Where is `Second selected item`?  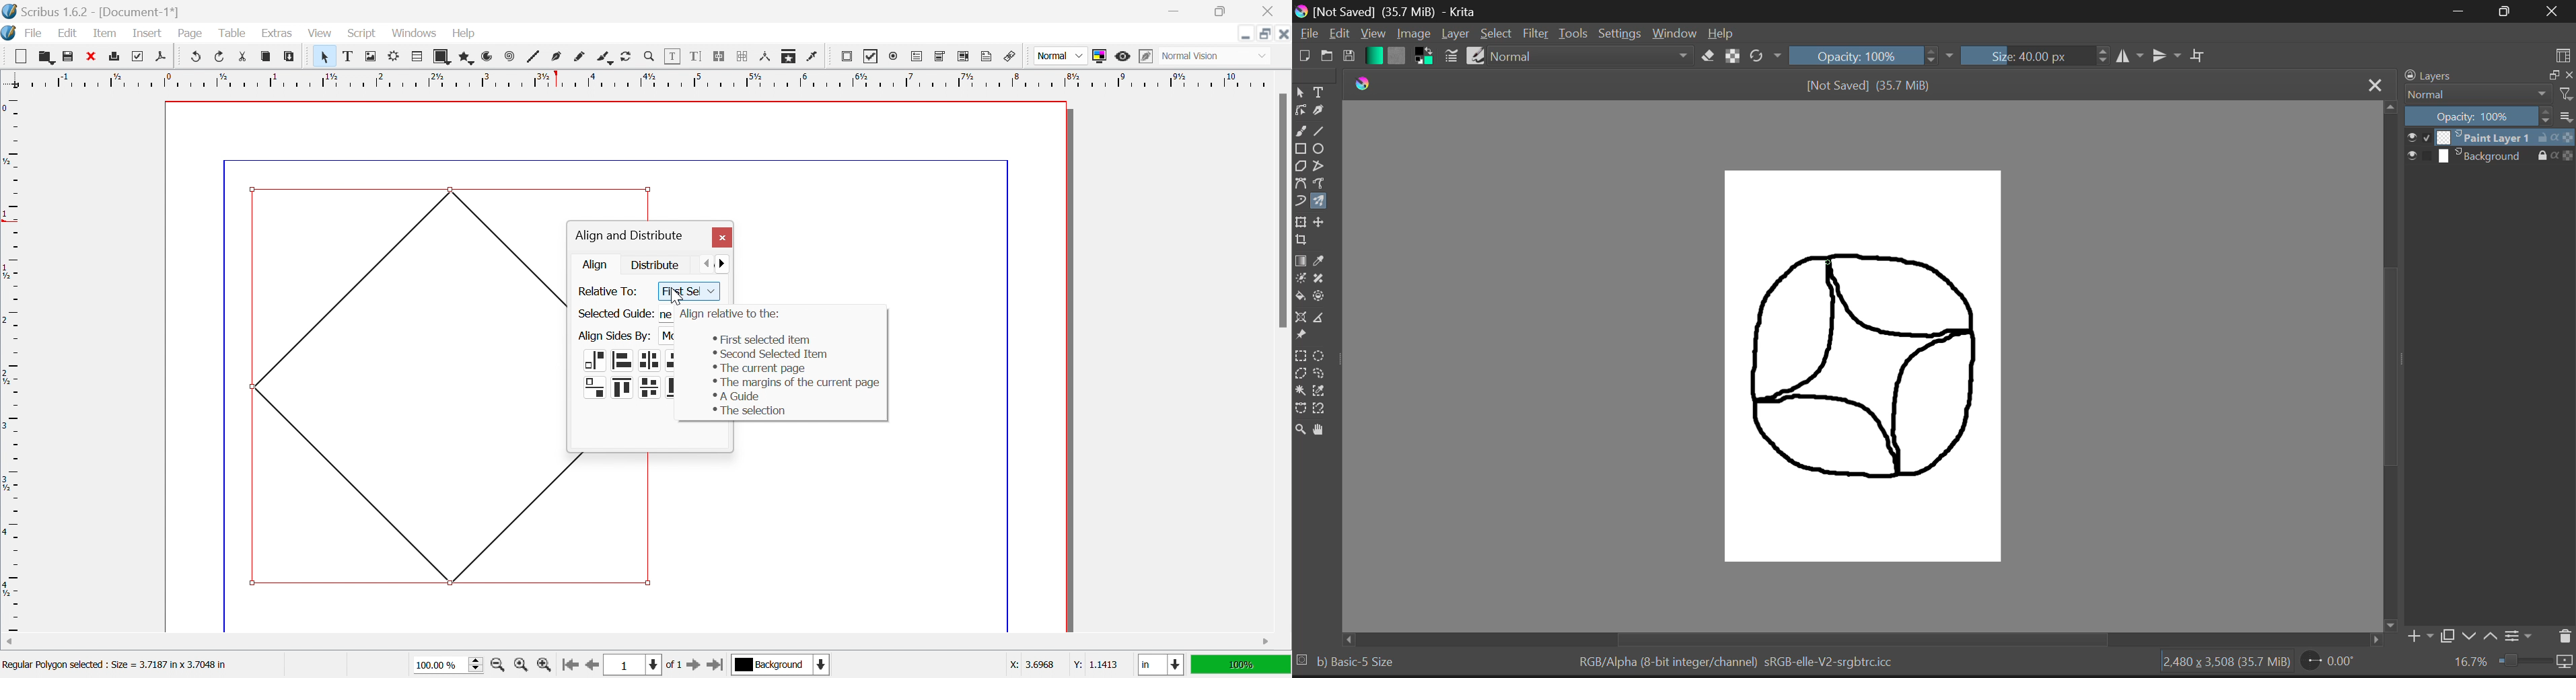
Second selected item is located at coordinates (770, 354).